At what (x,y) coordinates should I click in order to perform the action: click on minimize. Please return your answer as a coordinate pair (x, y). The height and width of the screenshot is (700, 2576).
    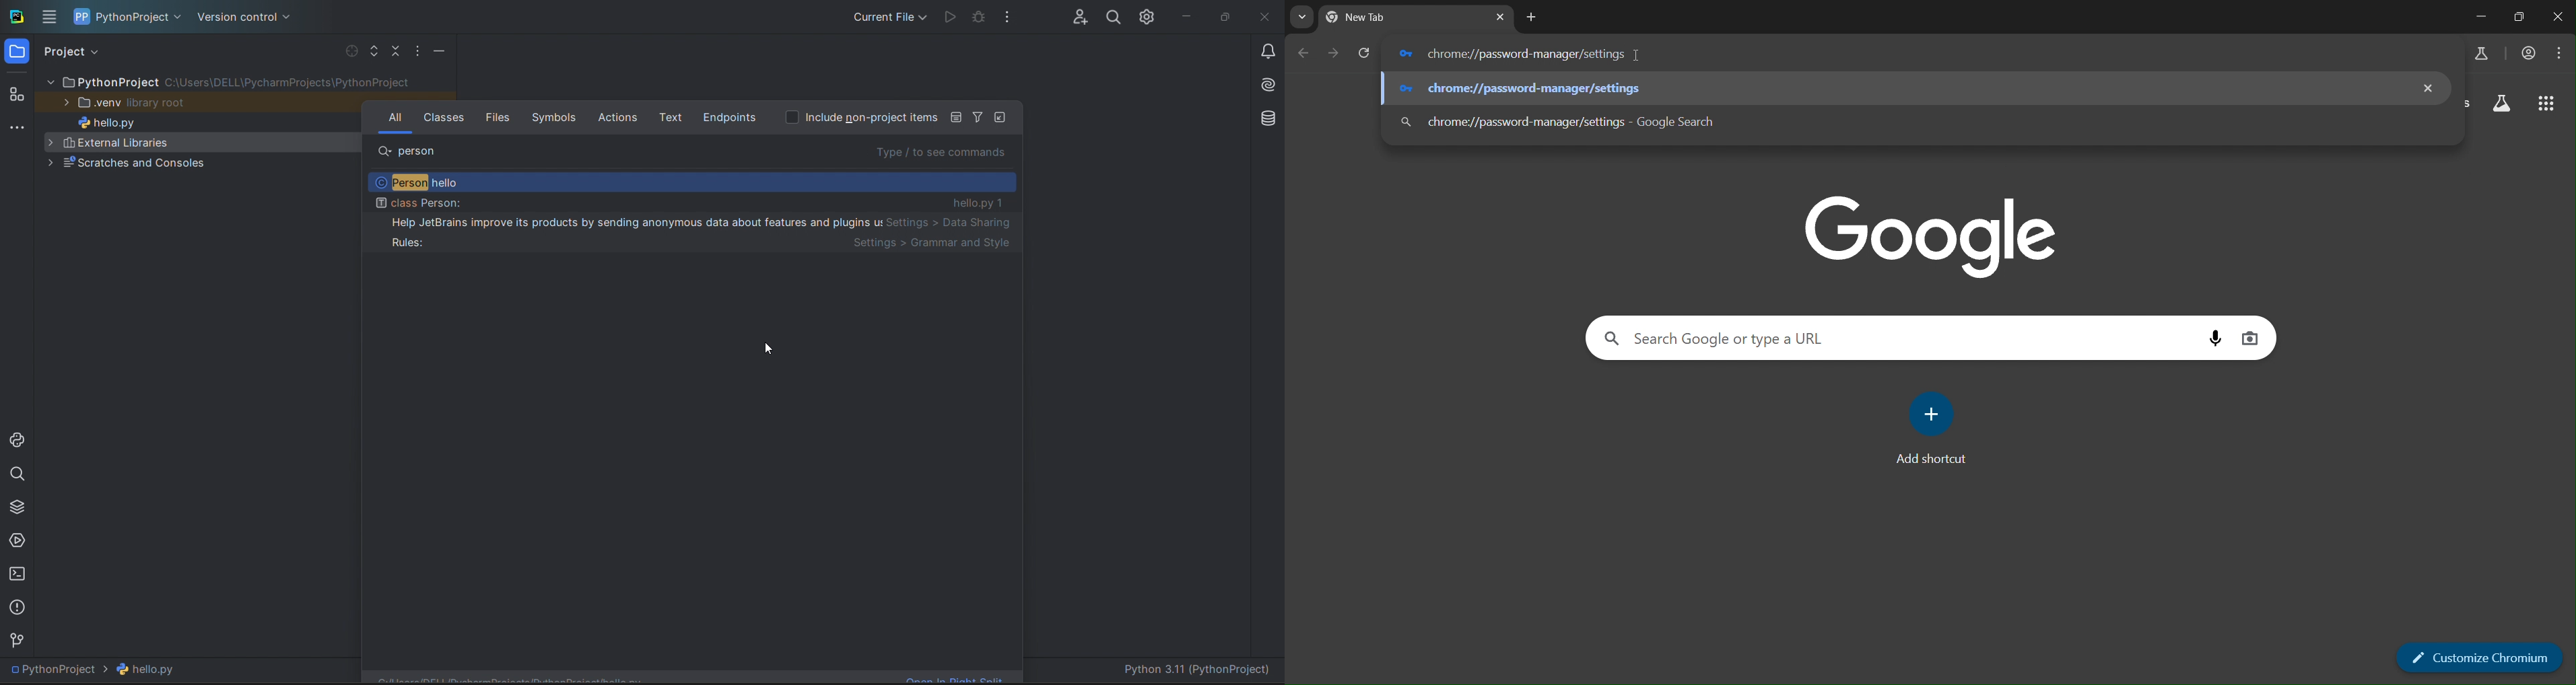
    Looking at the image, I should click on (1185, 15).